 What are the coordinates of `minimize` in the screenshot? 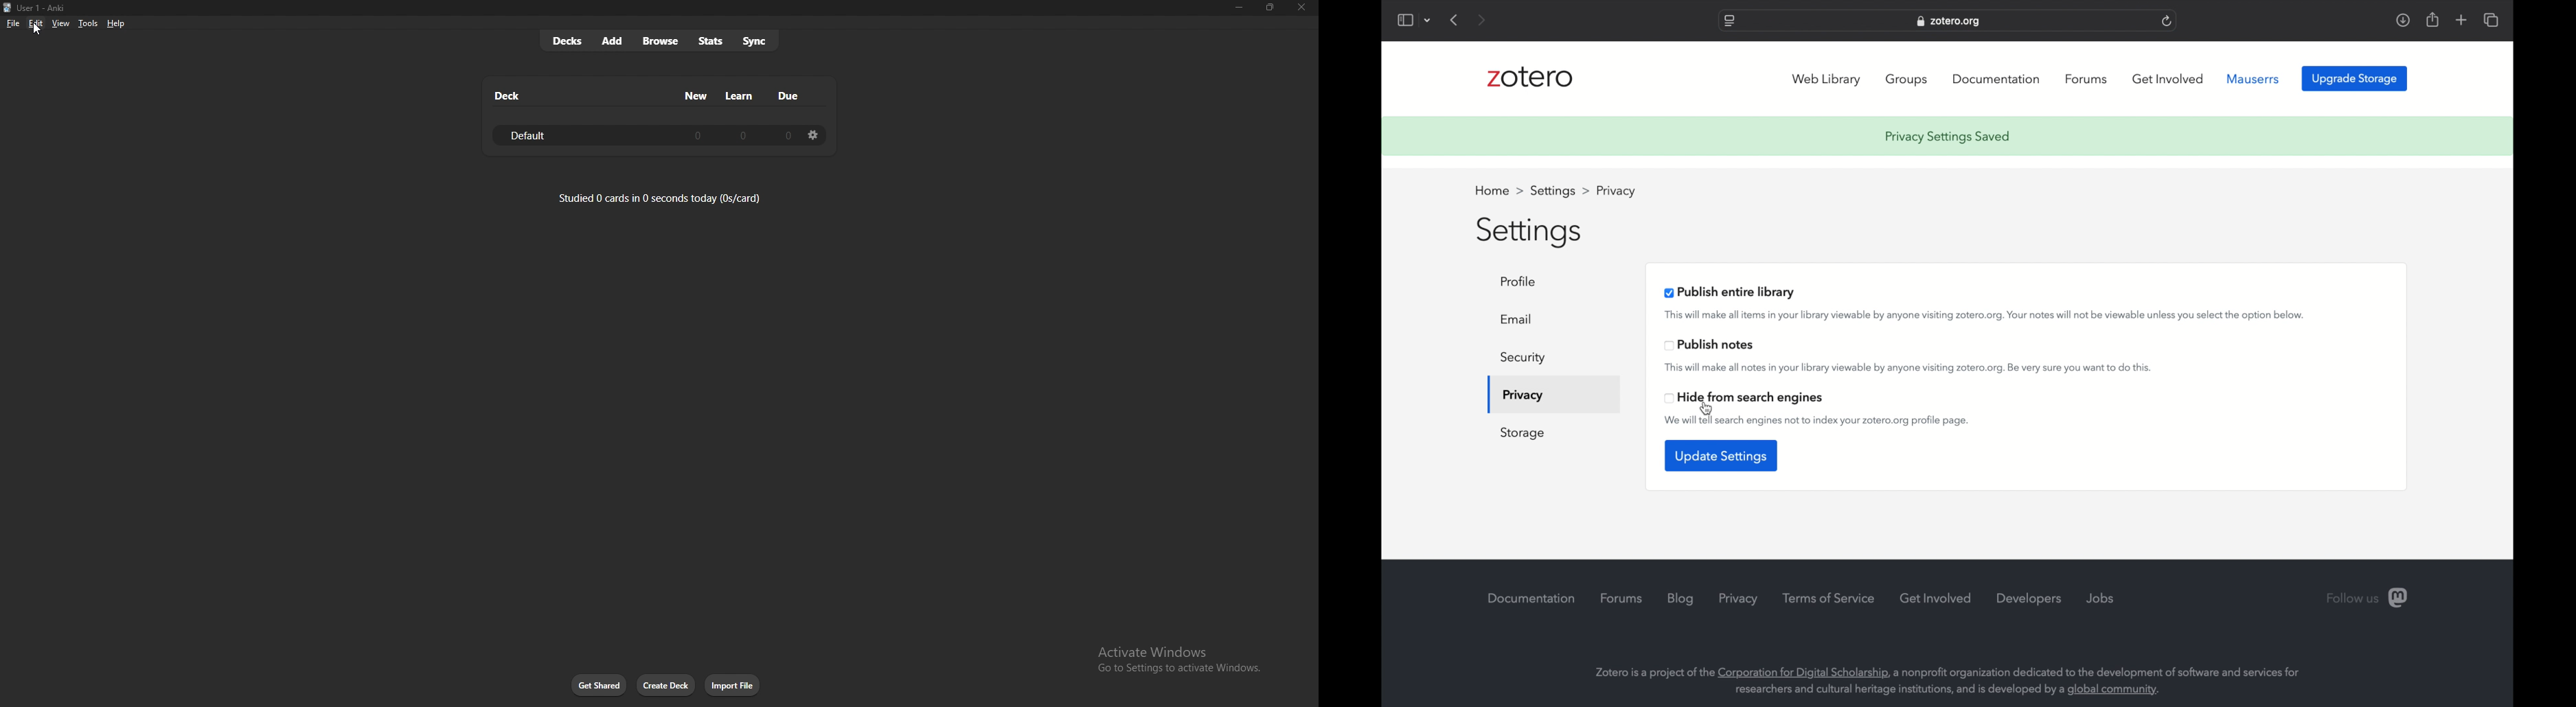 It's located at (1238, 8).